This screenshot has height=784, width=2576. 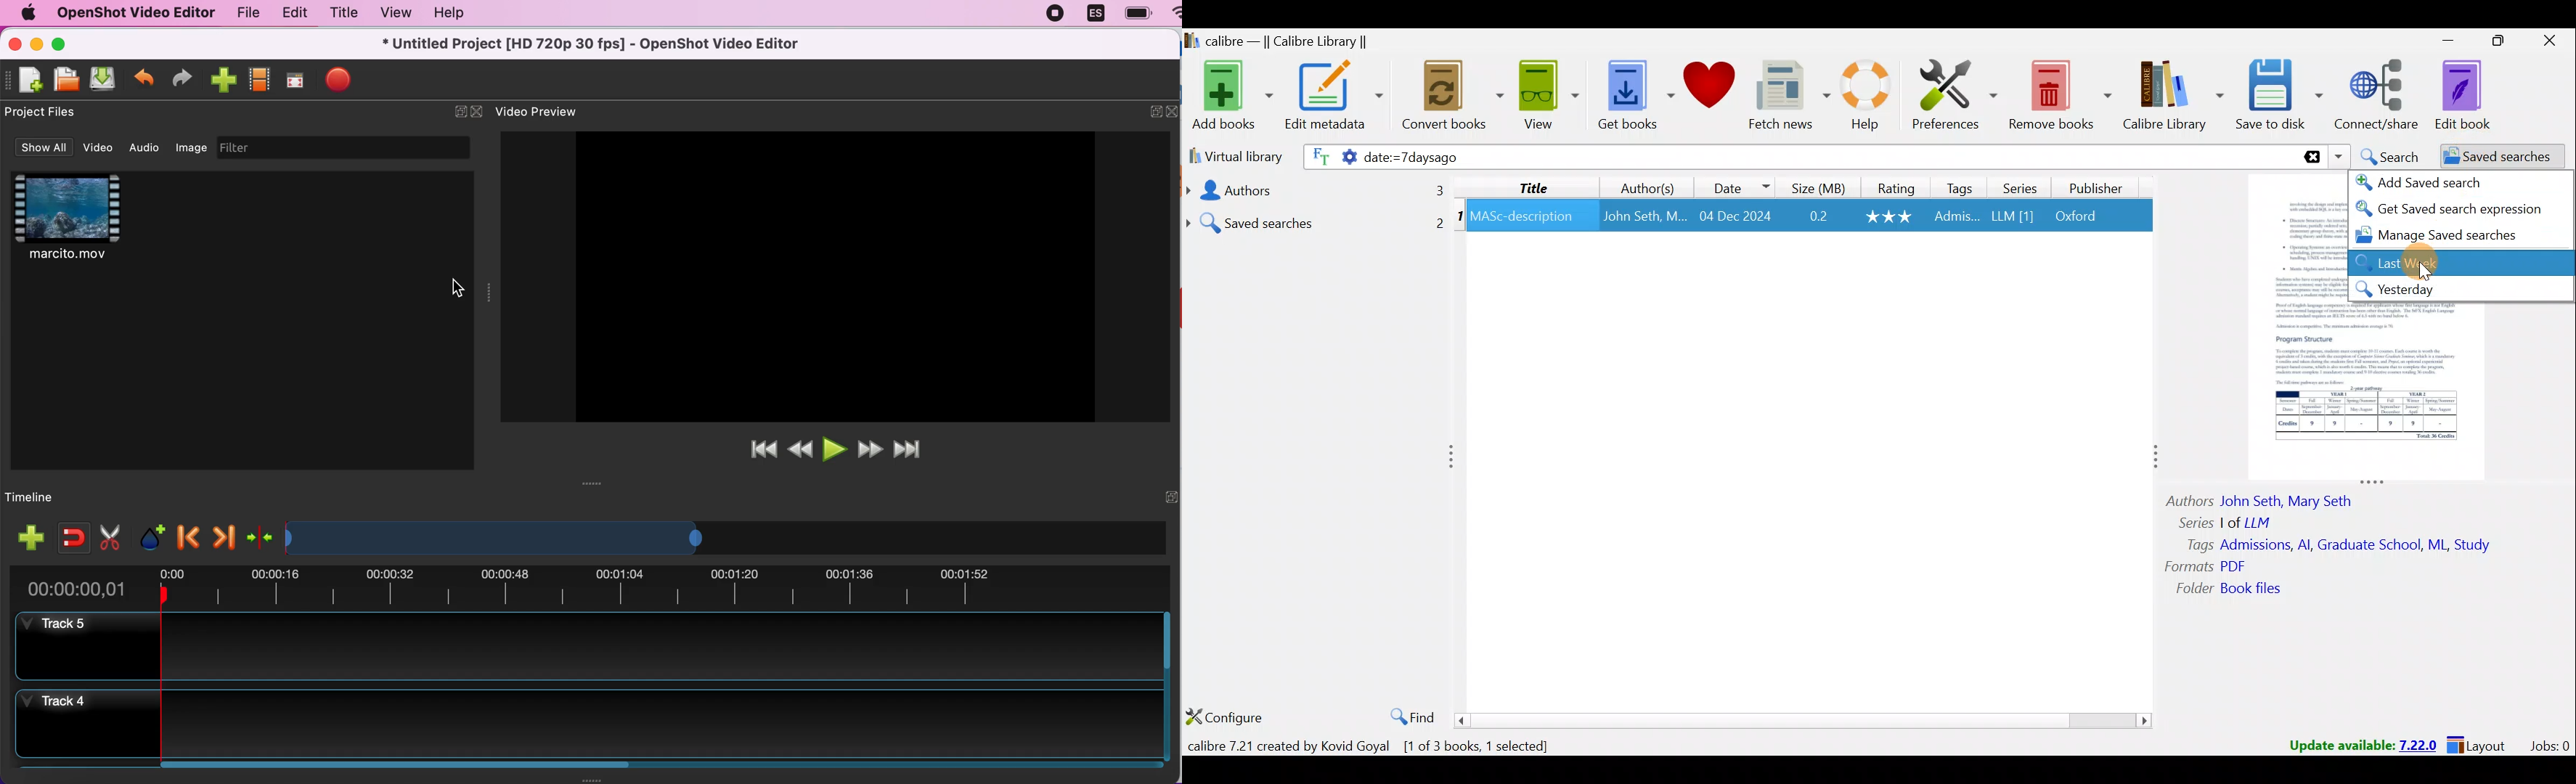 What do you see at coordinates (2098, 190) in the screenshot?
I see `Publisher` at bounding box center [2098, 190].